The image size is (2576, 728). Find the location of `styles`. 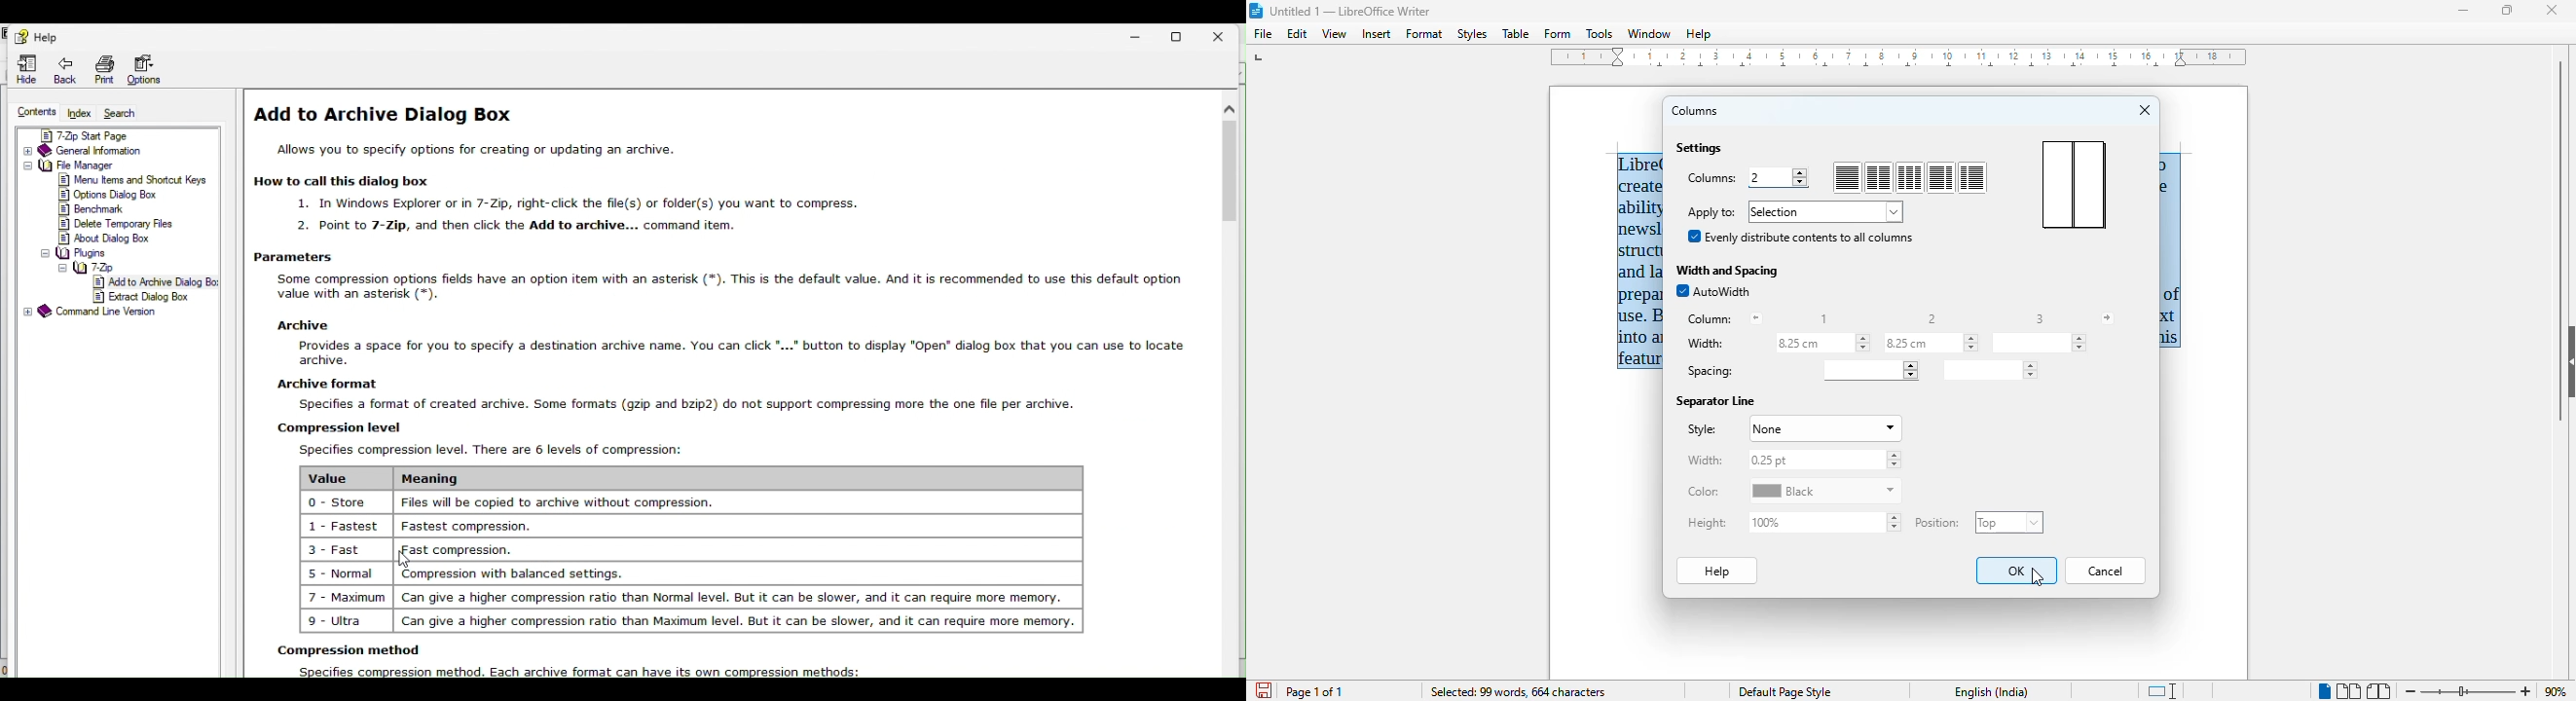

styles is located at coordinates (1472, 34).